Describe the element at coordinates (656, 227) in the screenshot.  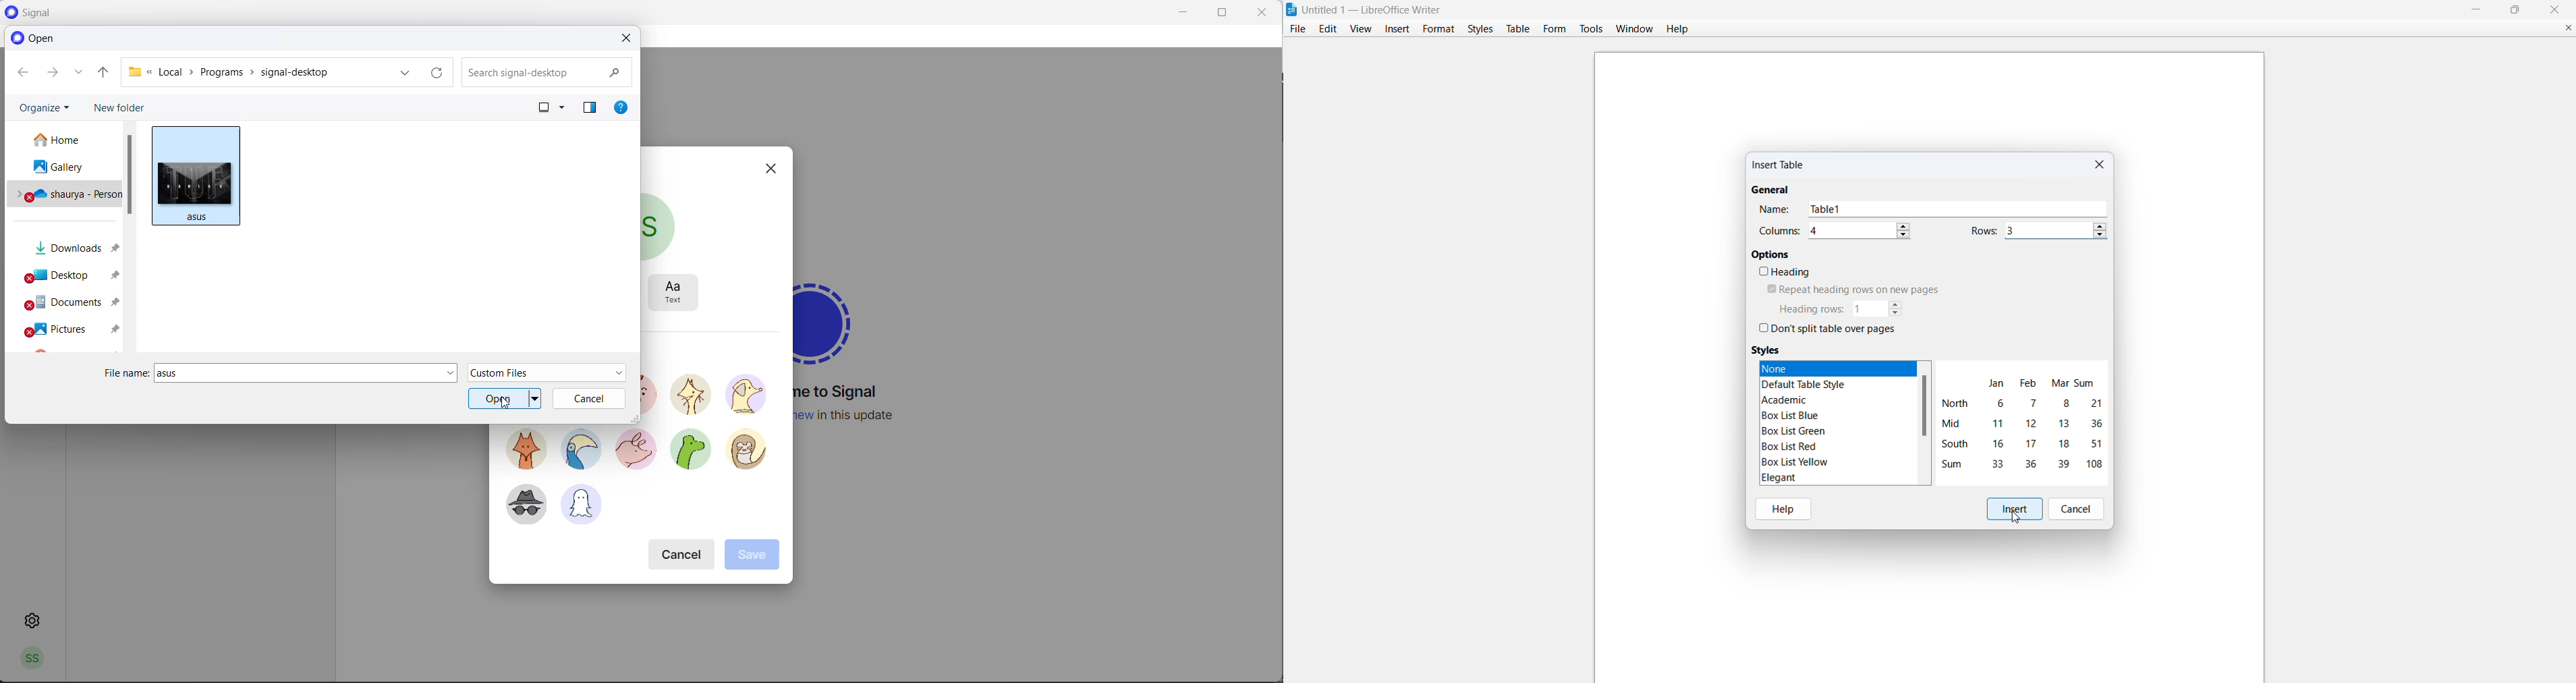
I see `current profile` at that location.